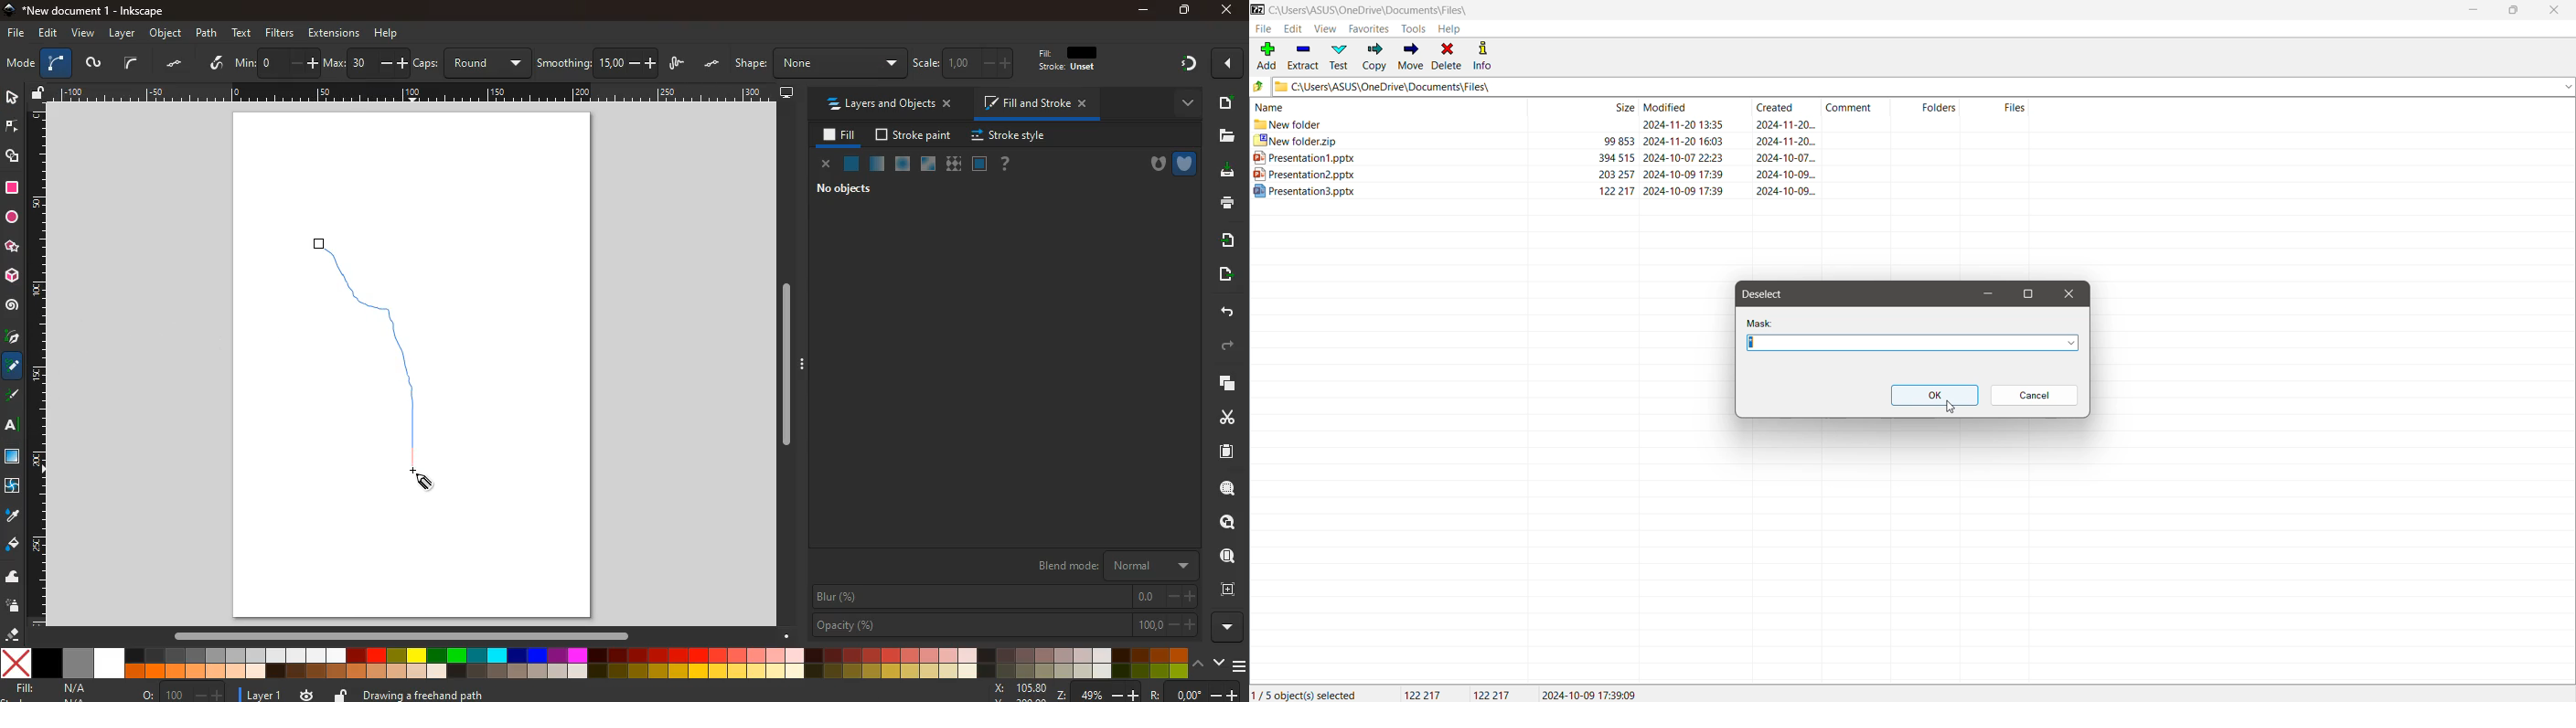 The image size is (2576, 728). What do you see at coordinates (14, 155) in the screenshot?
I see `shape` at bounding box center [14, 155].